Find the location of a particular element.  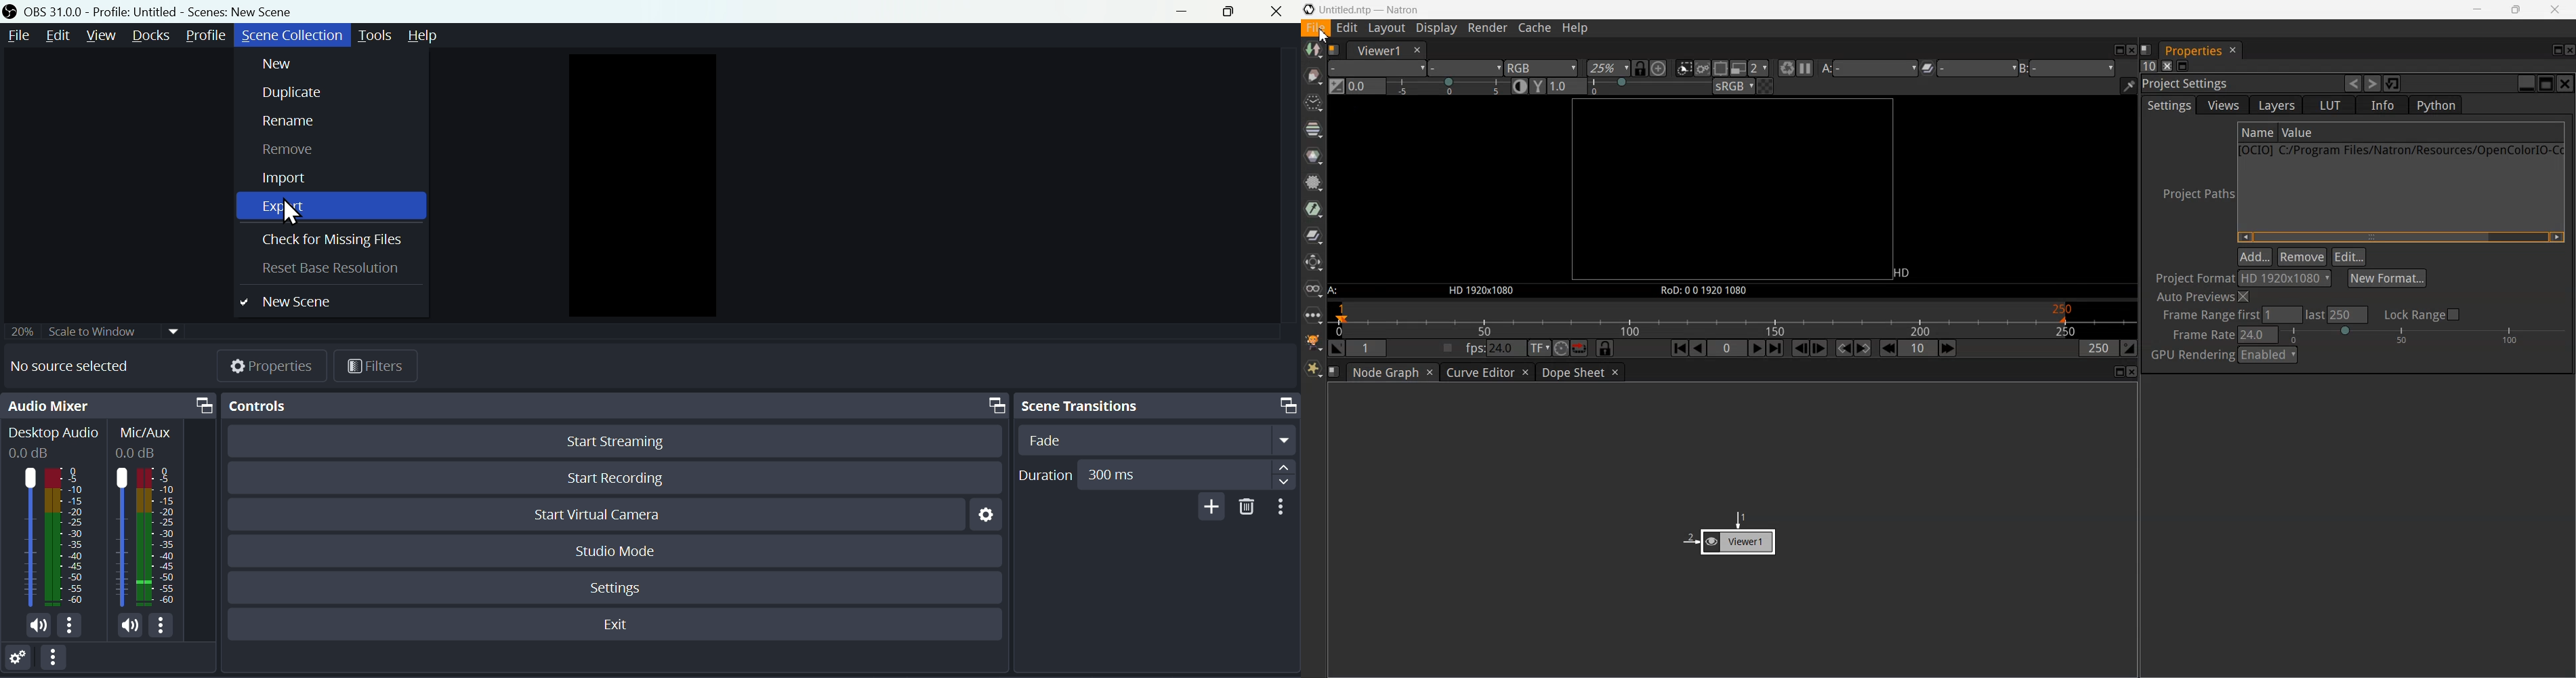

import is located at coordinates (291, 178).